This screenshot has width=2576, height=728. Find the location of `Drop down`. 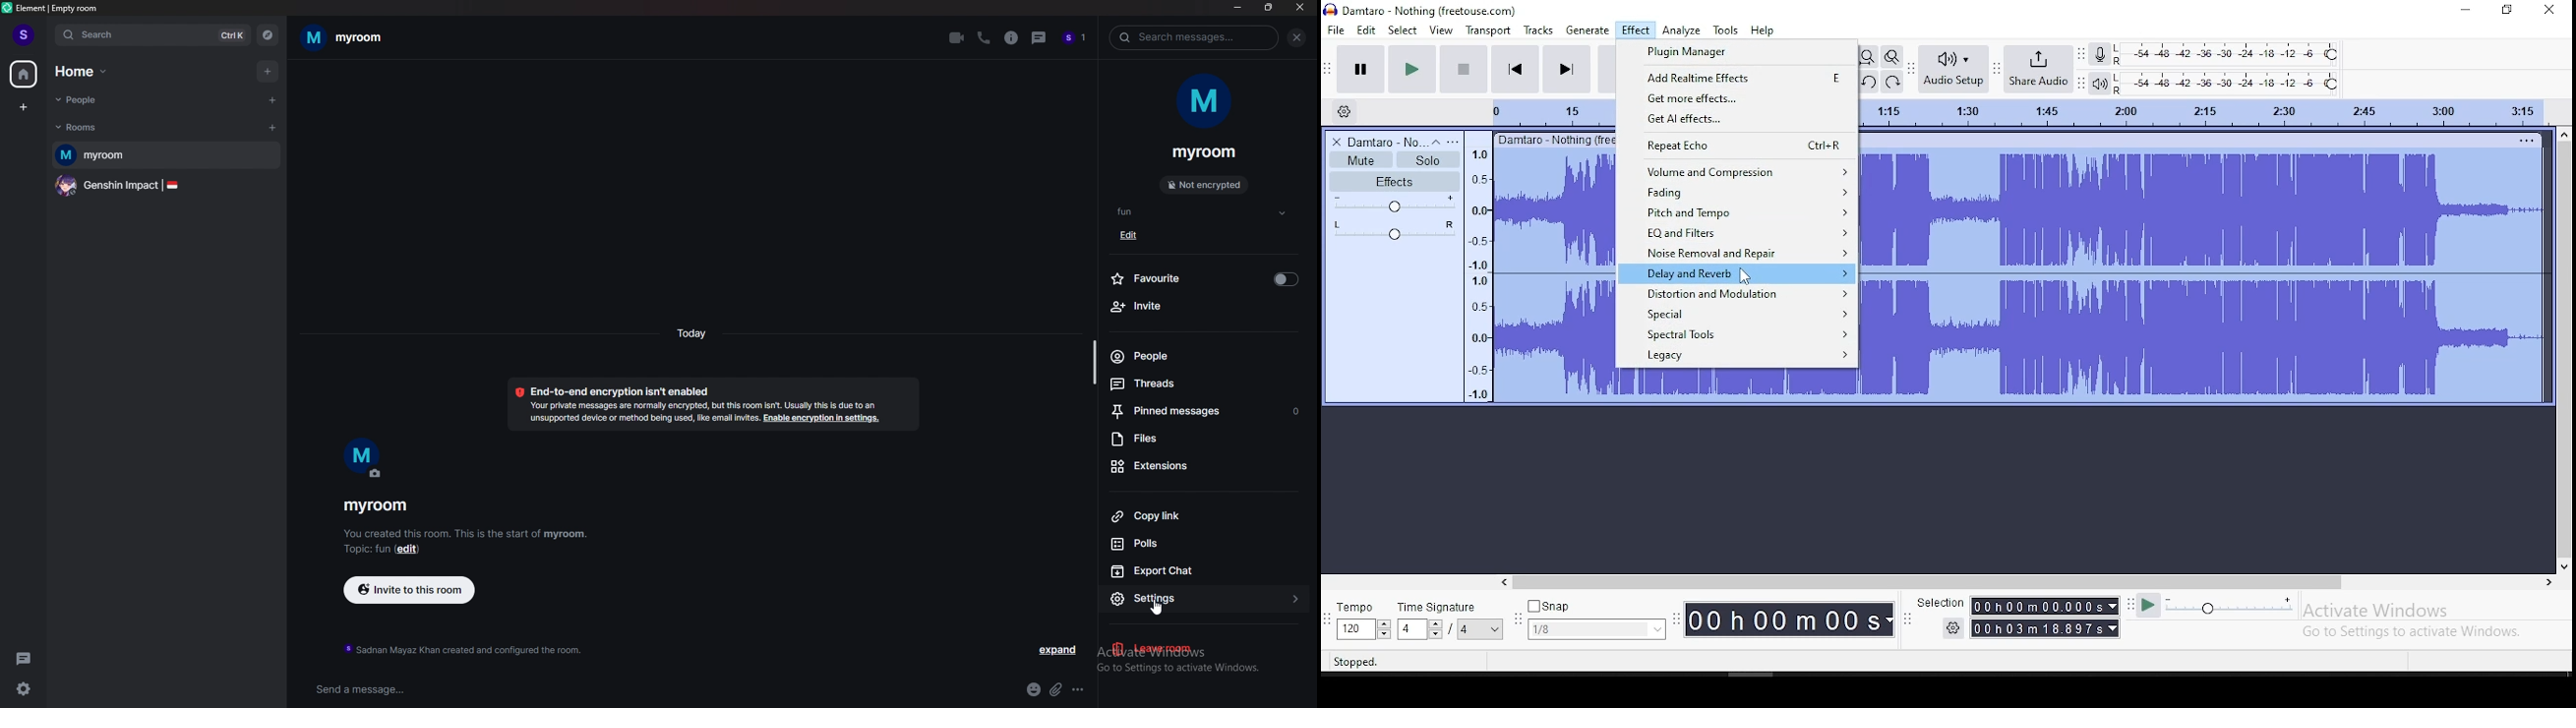

Drop down is located at coordinates (1656, 627).